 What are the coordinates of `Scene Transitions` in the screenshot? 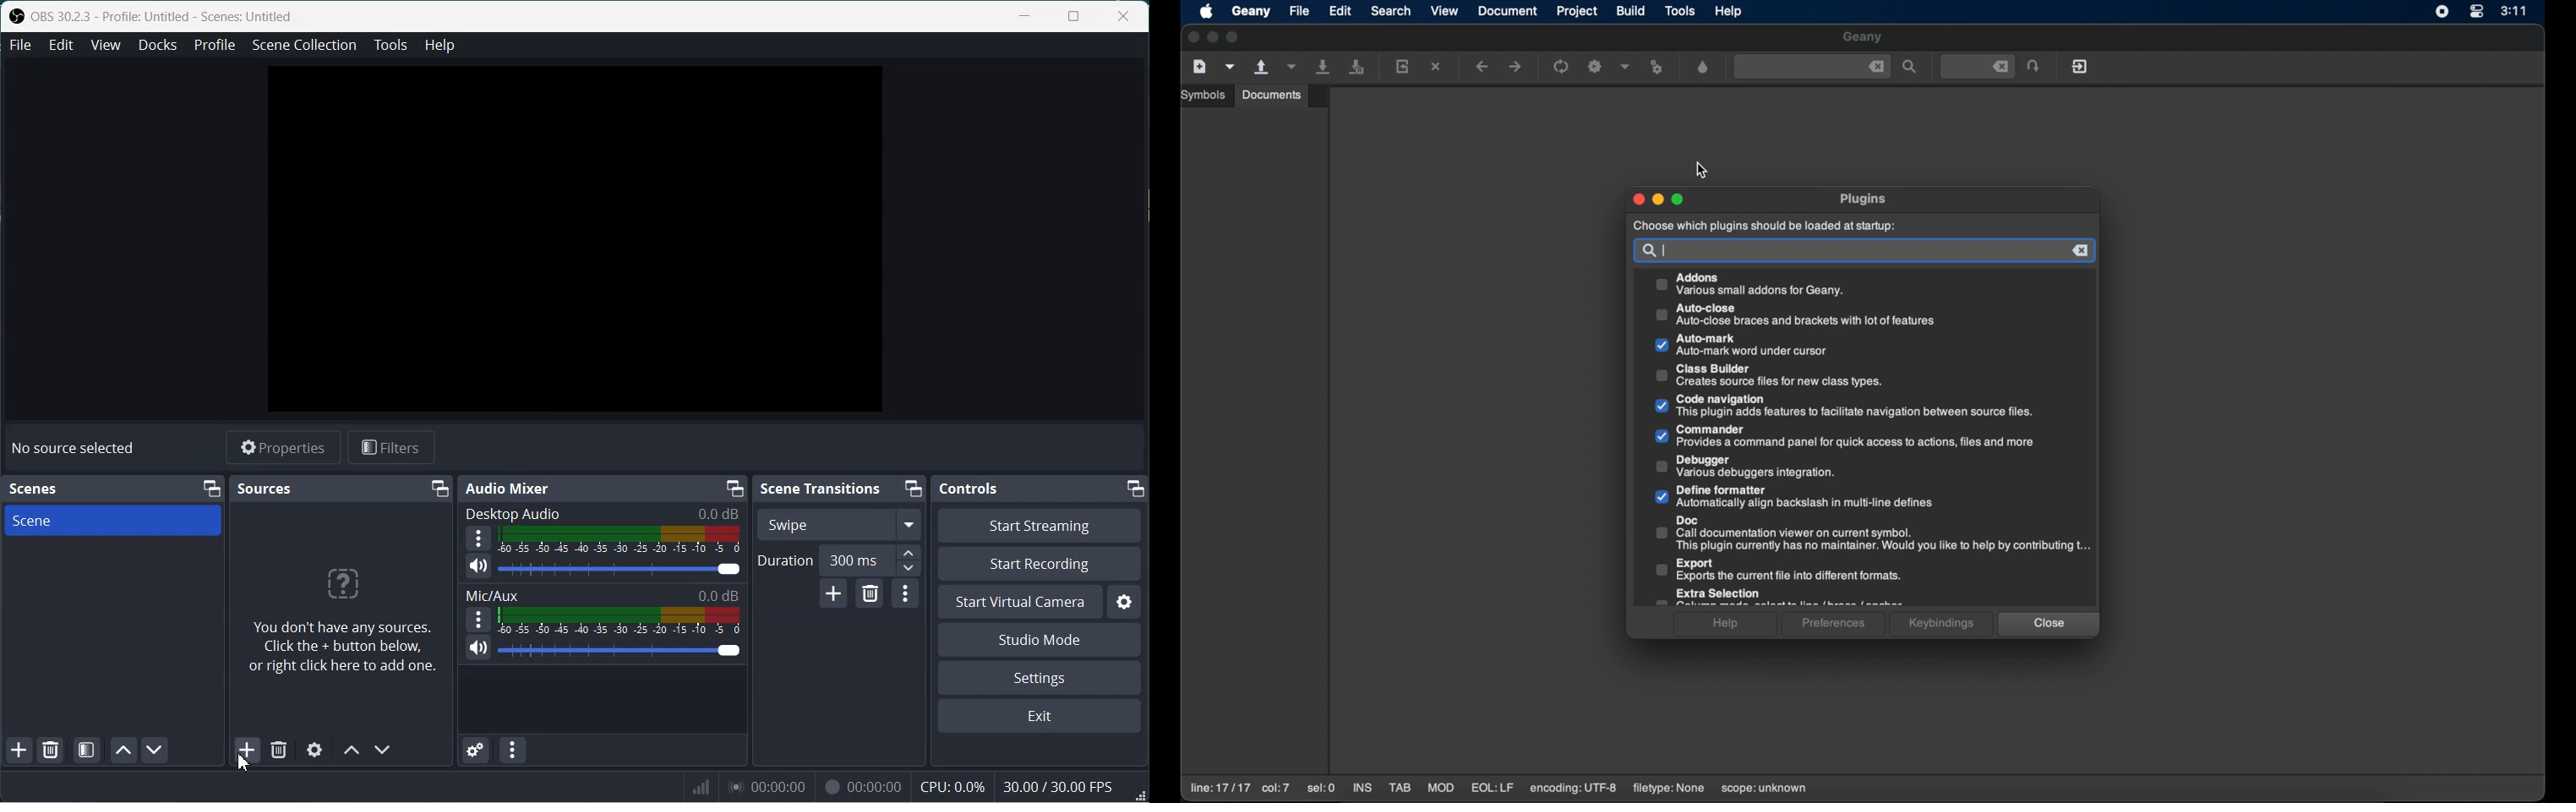 It's located at (823, 489).